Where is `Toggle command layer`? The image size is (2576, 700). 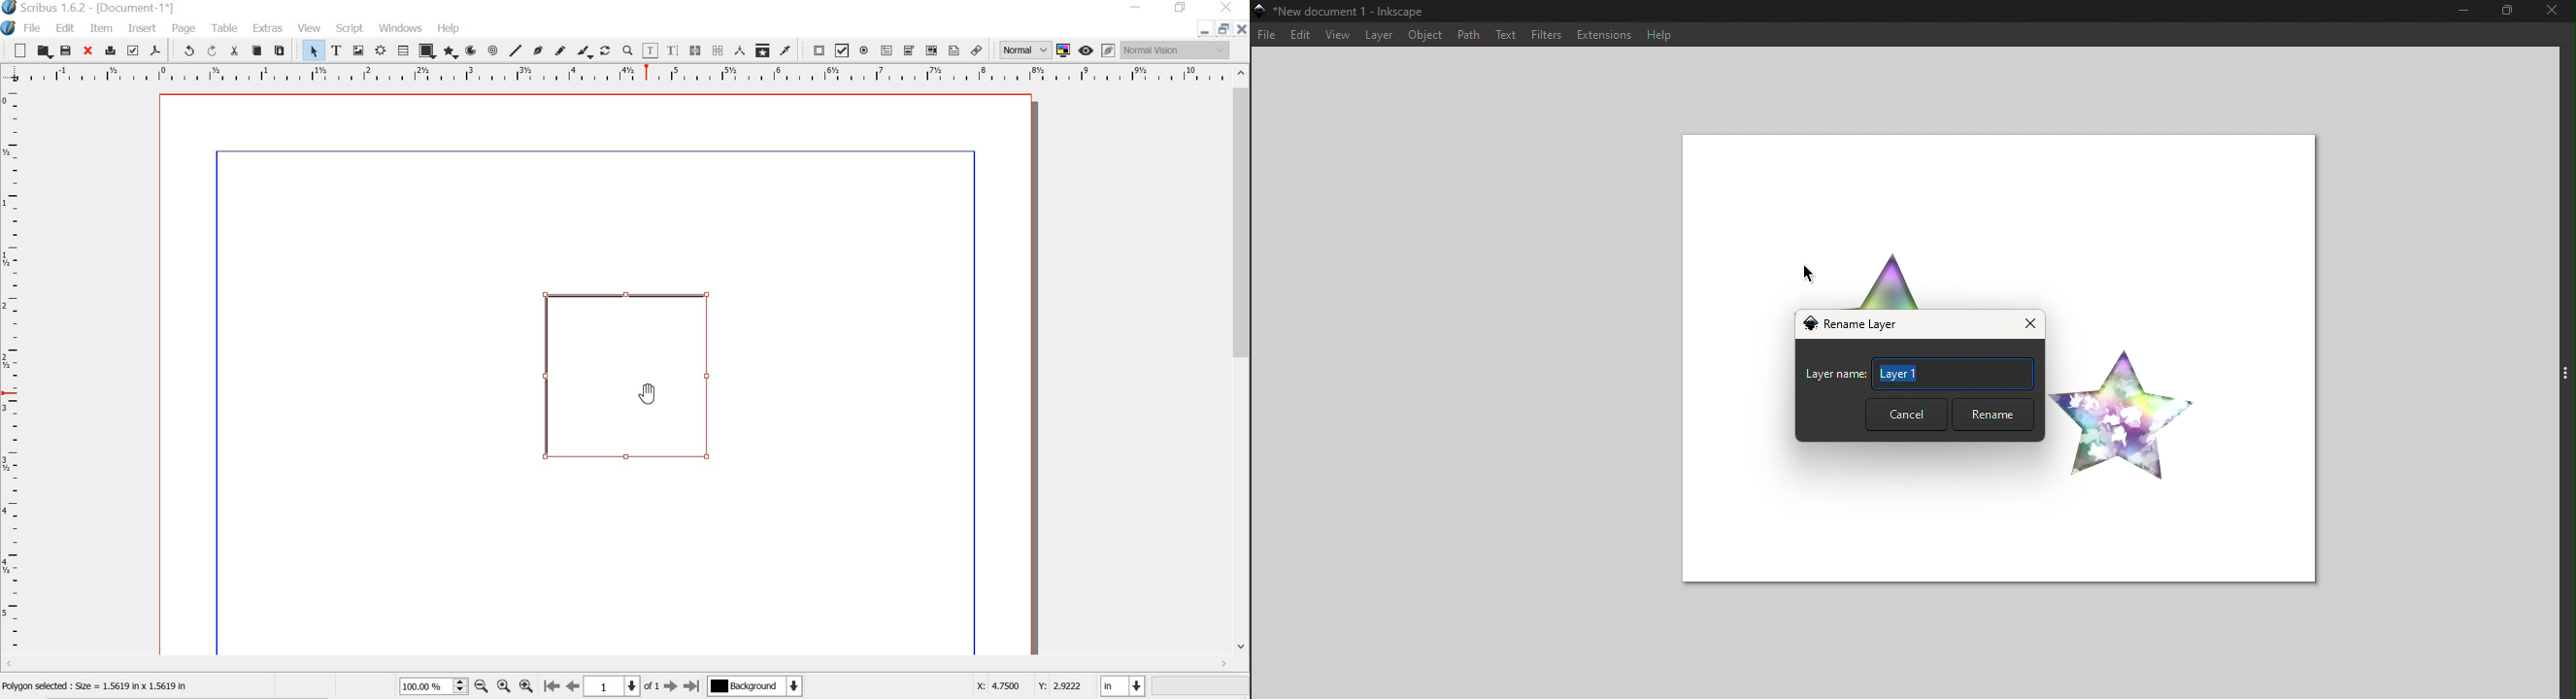 Toggle command layer is located at coordinates (2565, 370).